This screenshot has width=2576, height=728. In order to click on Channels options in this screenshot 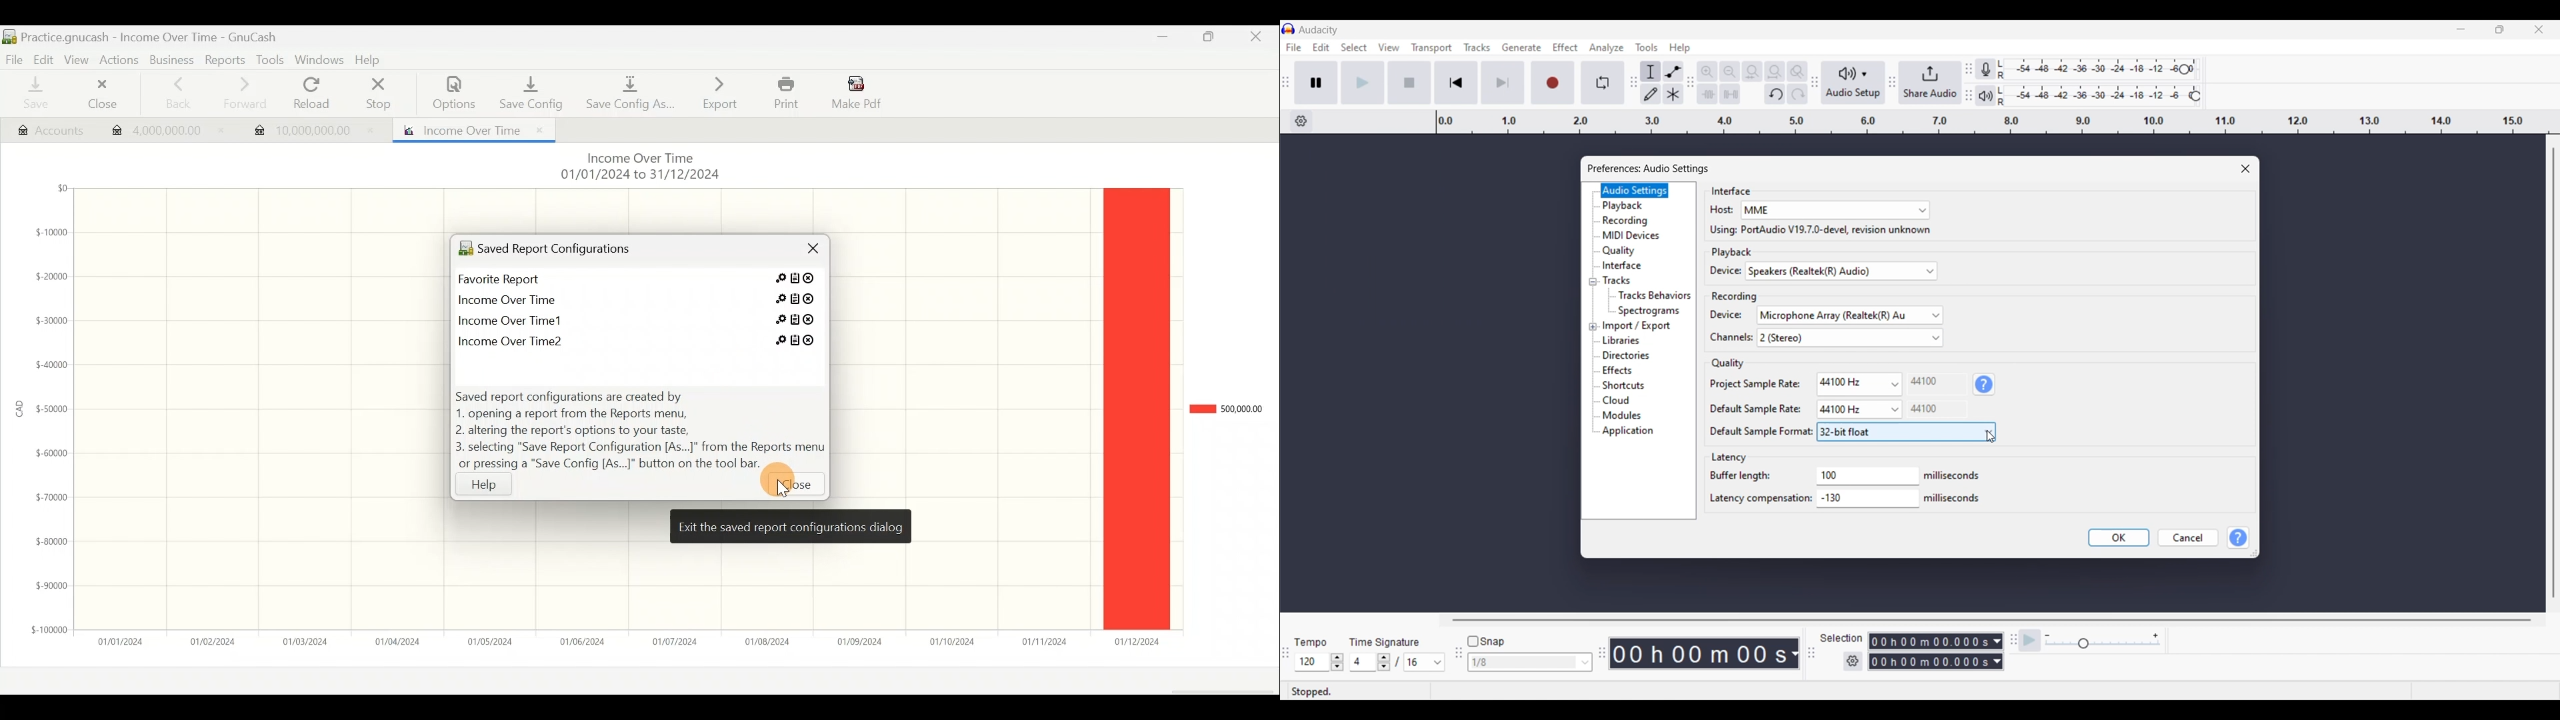, I will do `click(1850, 337)`.